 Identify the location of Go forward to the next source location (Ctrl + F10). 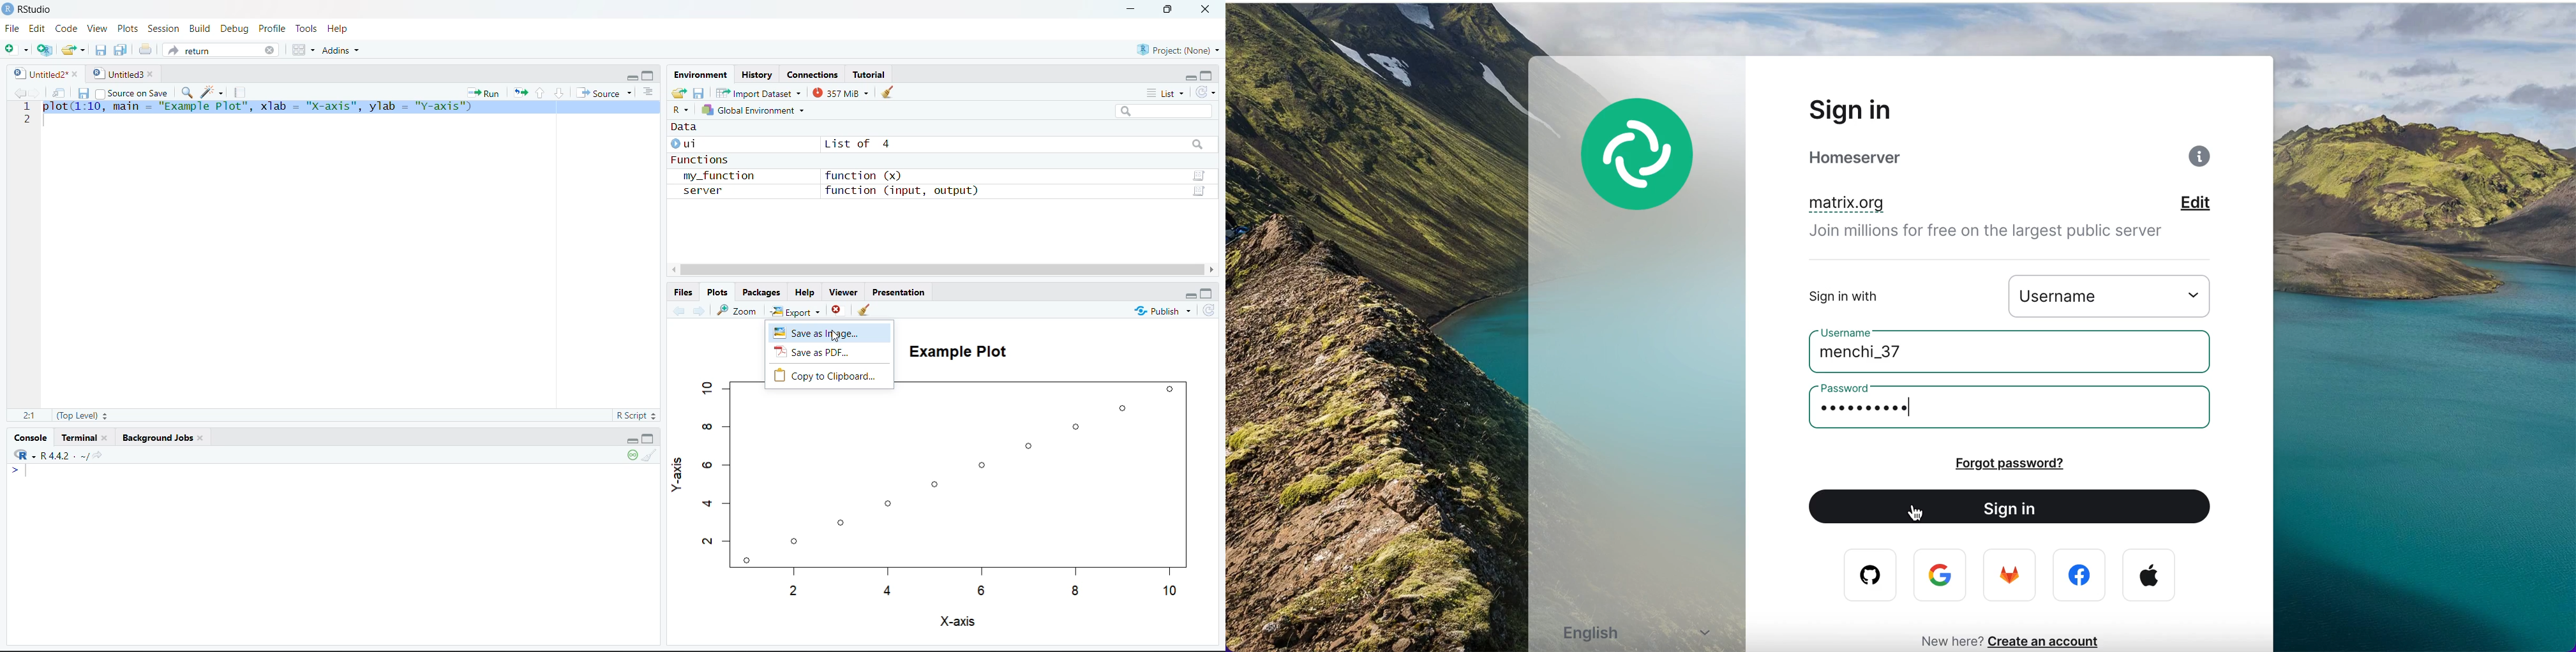
(36, 91).